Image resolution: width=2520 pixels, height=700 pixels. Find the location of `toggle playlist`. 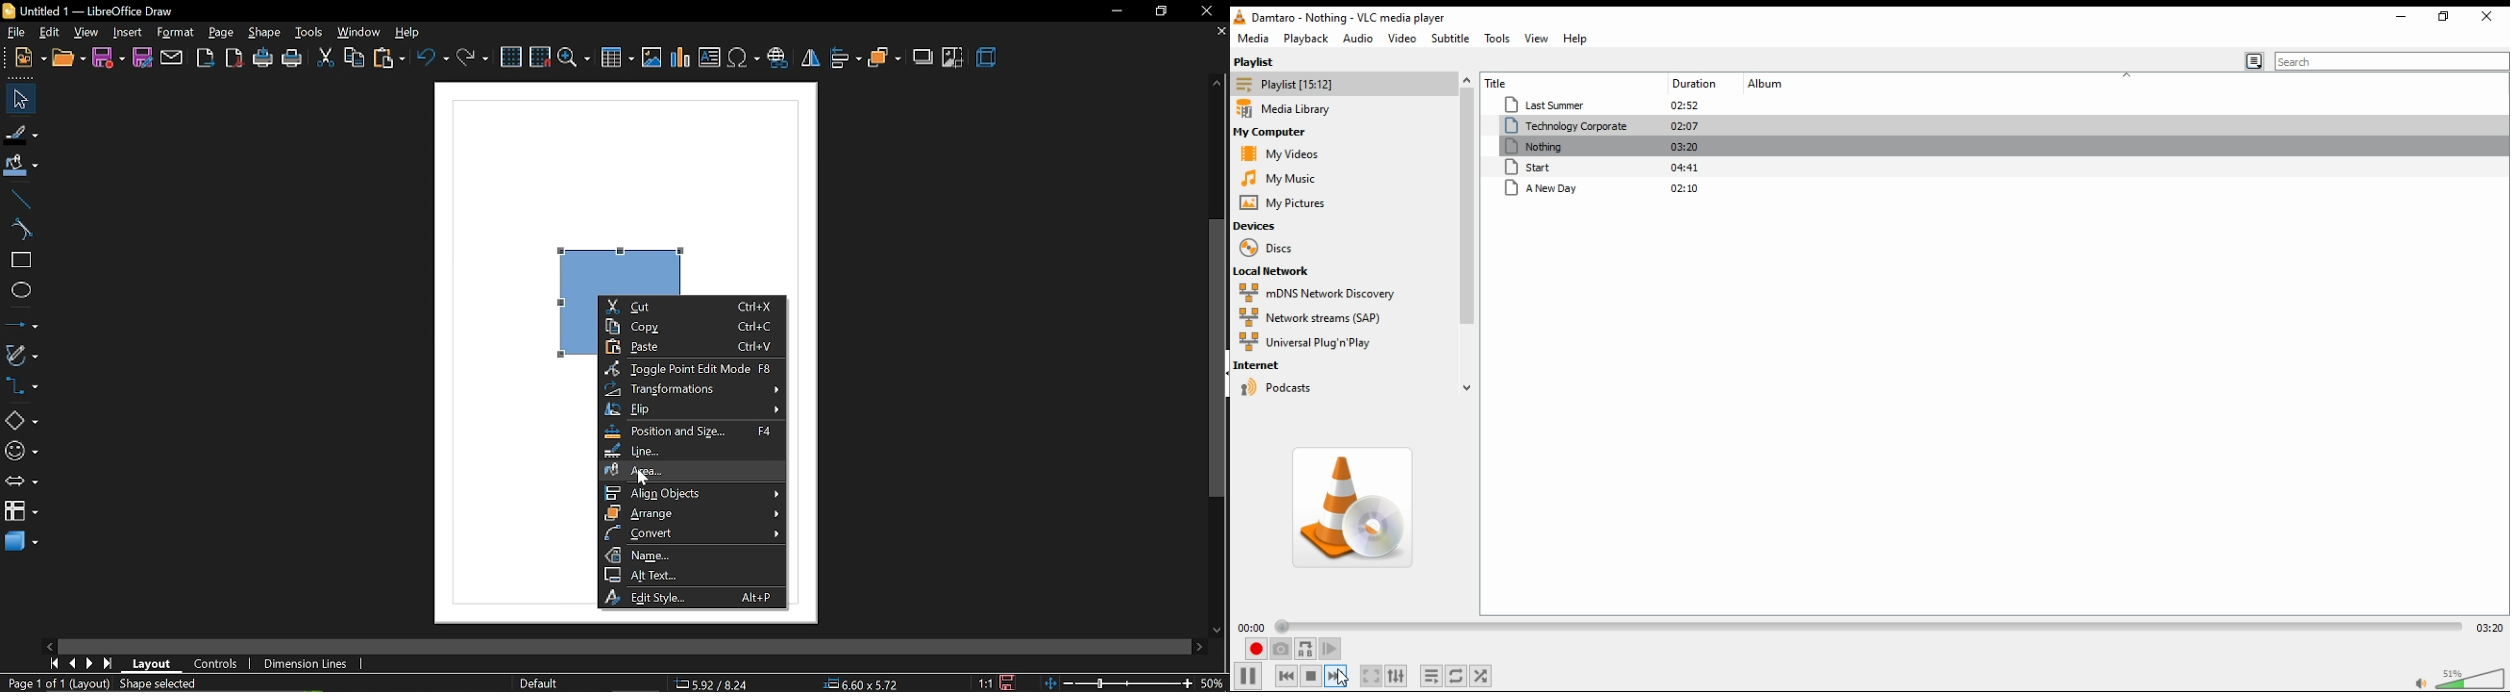

toggle playlist is located at coordinates (1431, 676).